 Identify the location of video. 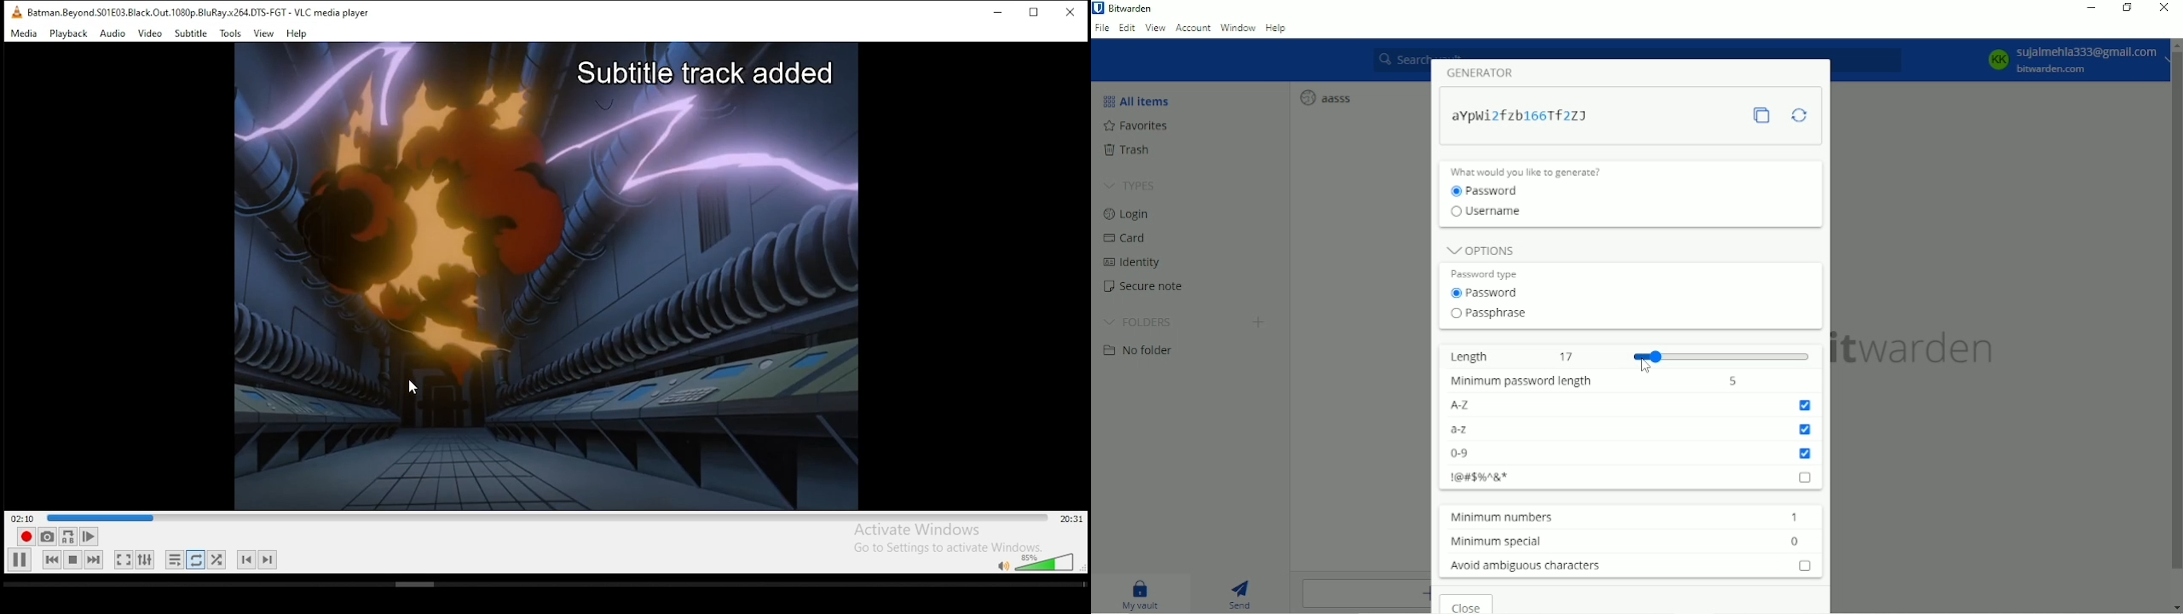
(150, 33).